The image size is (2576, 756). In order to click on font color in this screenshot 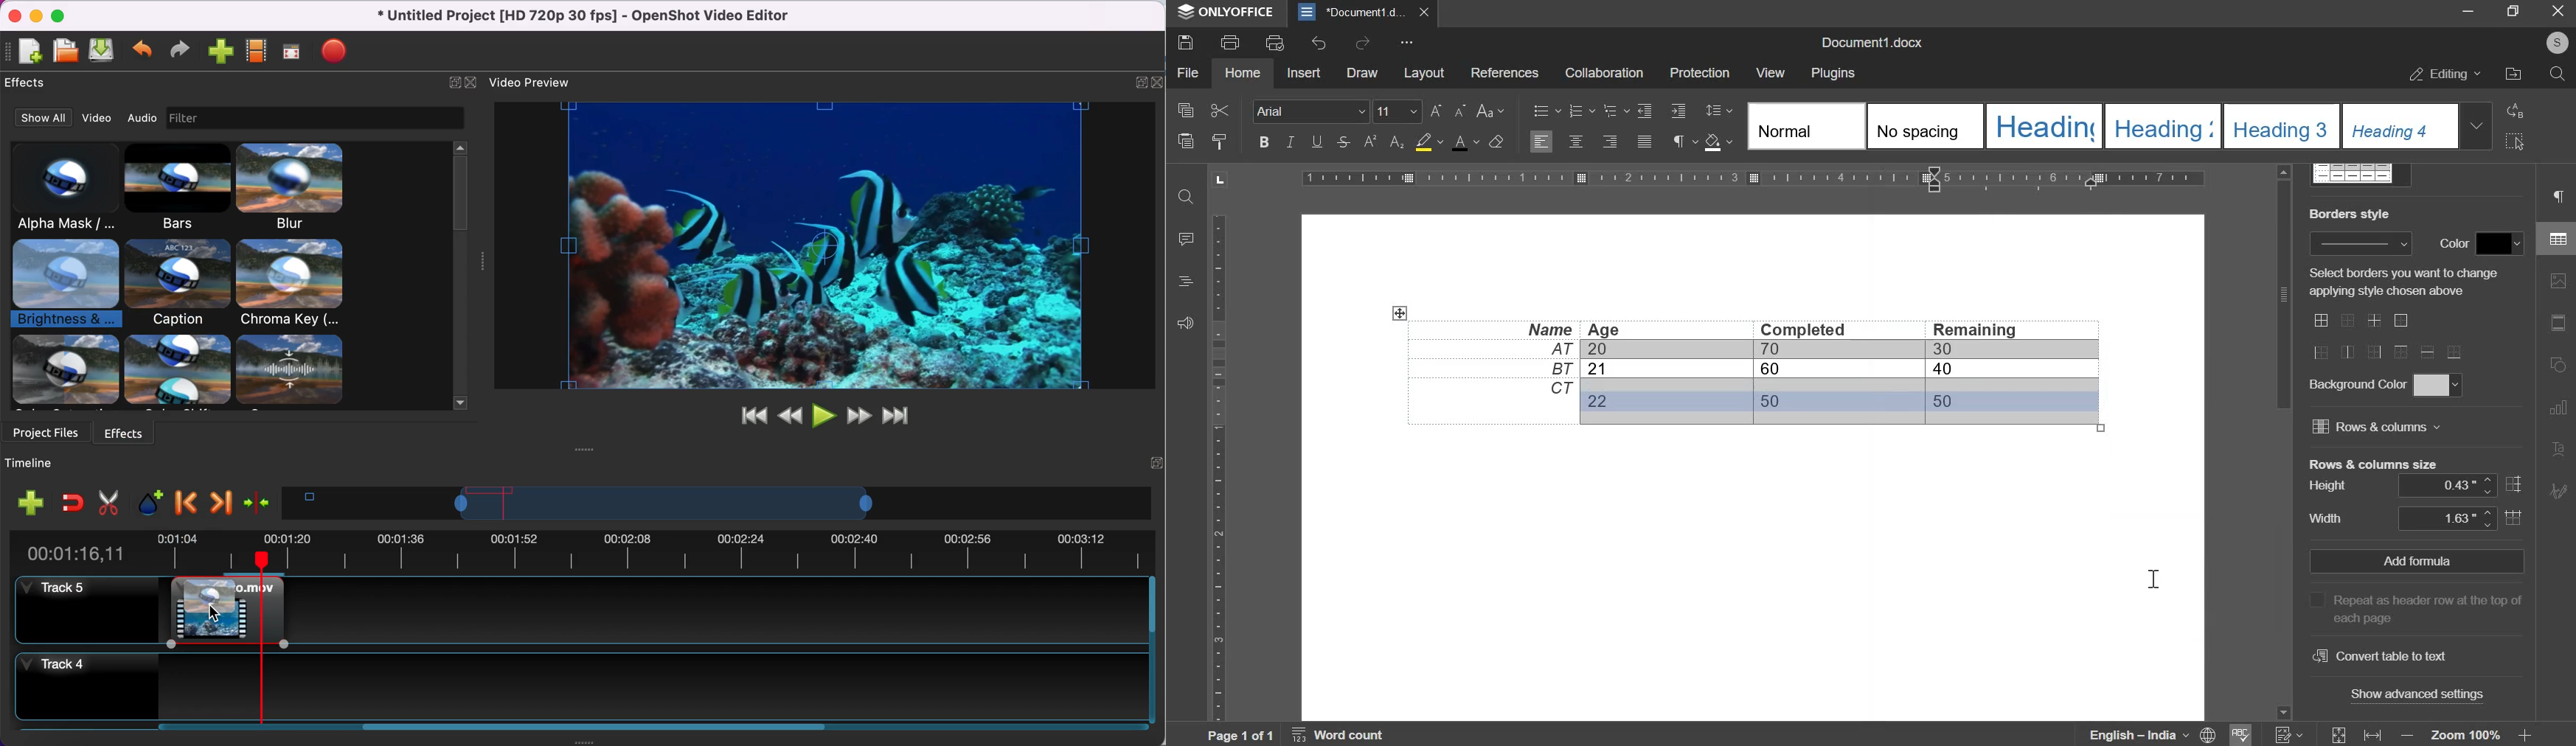, I will do `click(1465, 142)`.